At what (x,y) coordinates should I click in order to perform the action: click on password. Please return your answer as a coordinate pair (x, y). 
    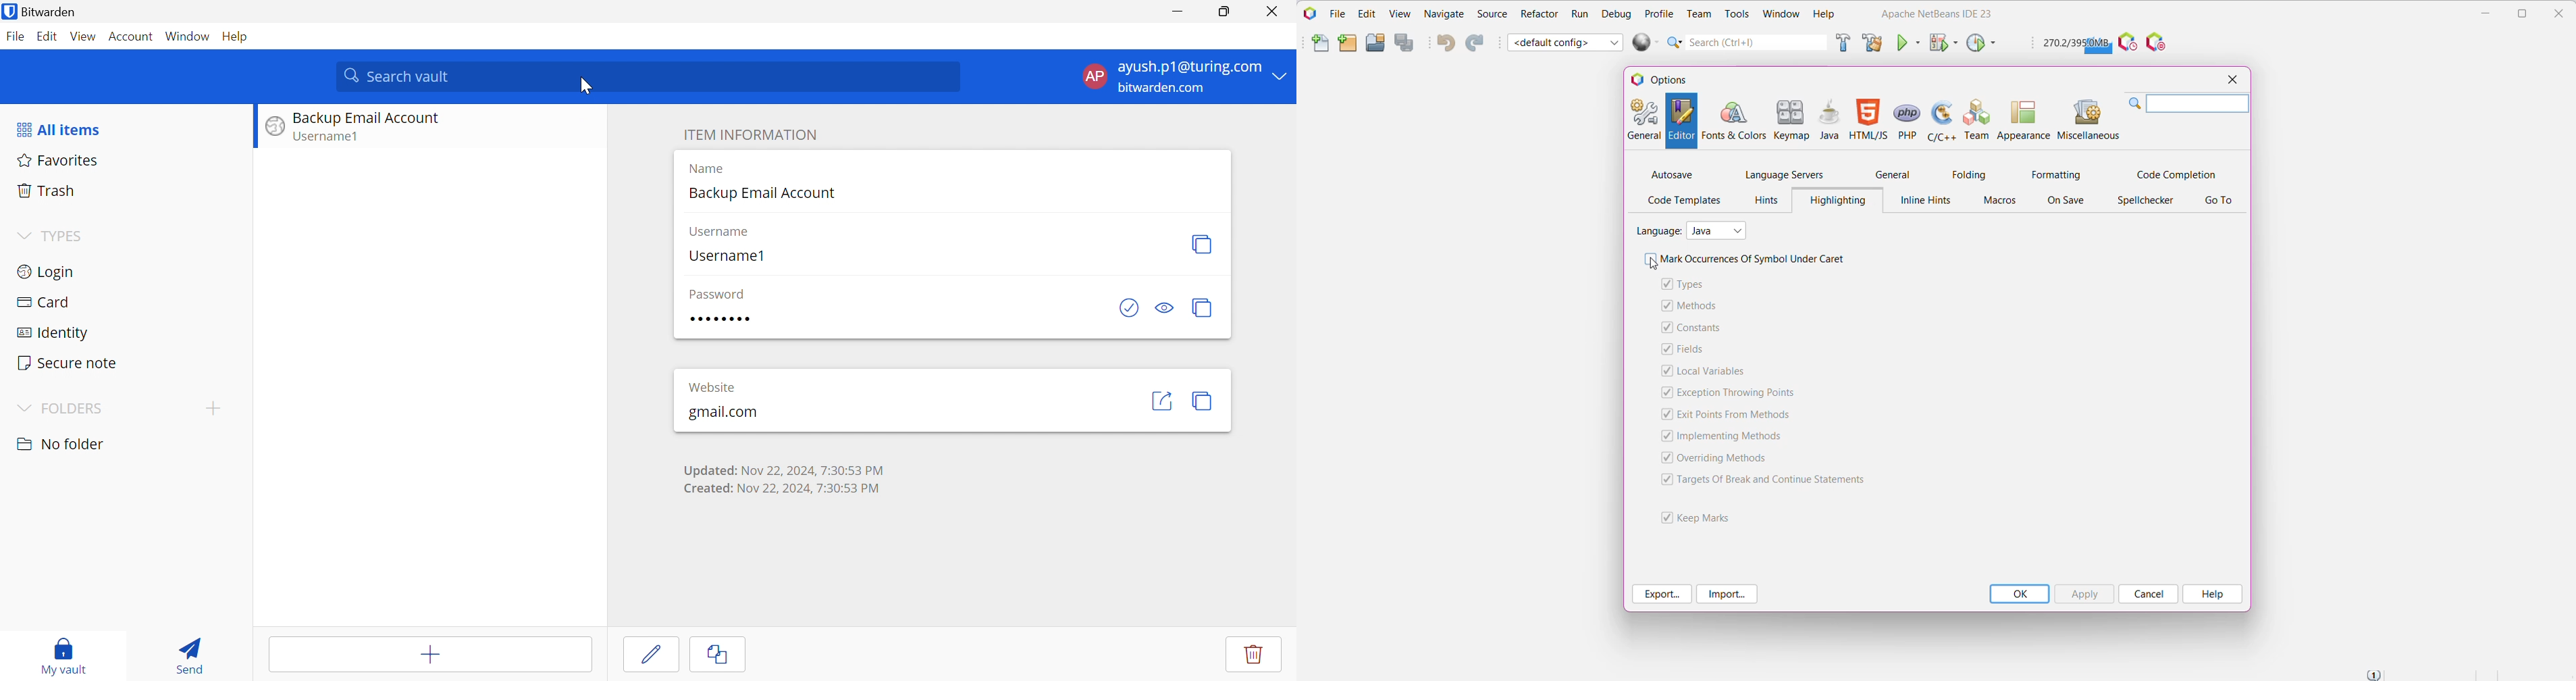
    Looking at the image, I should click on (726, 319).